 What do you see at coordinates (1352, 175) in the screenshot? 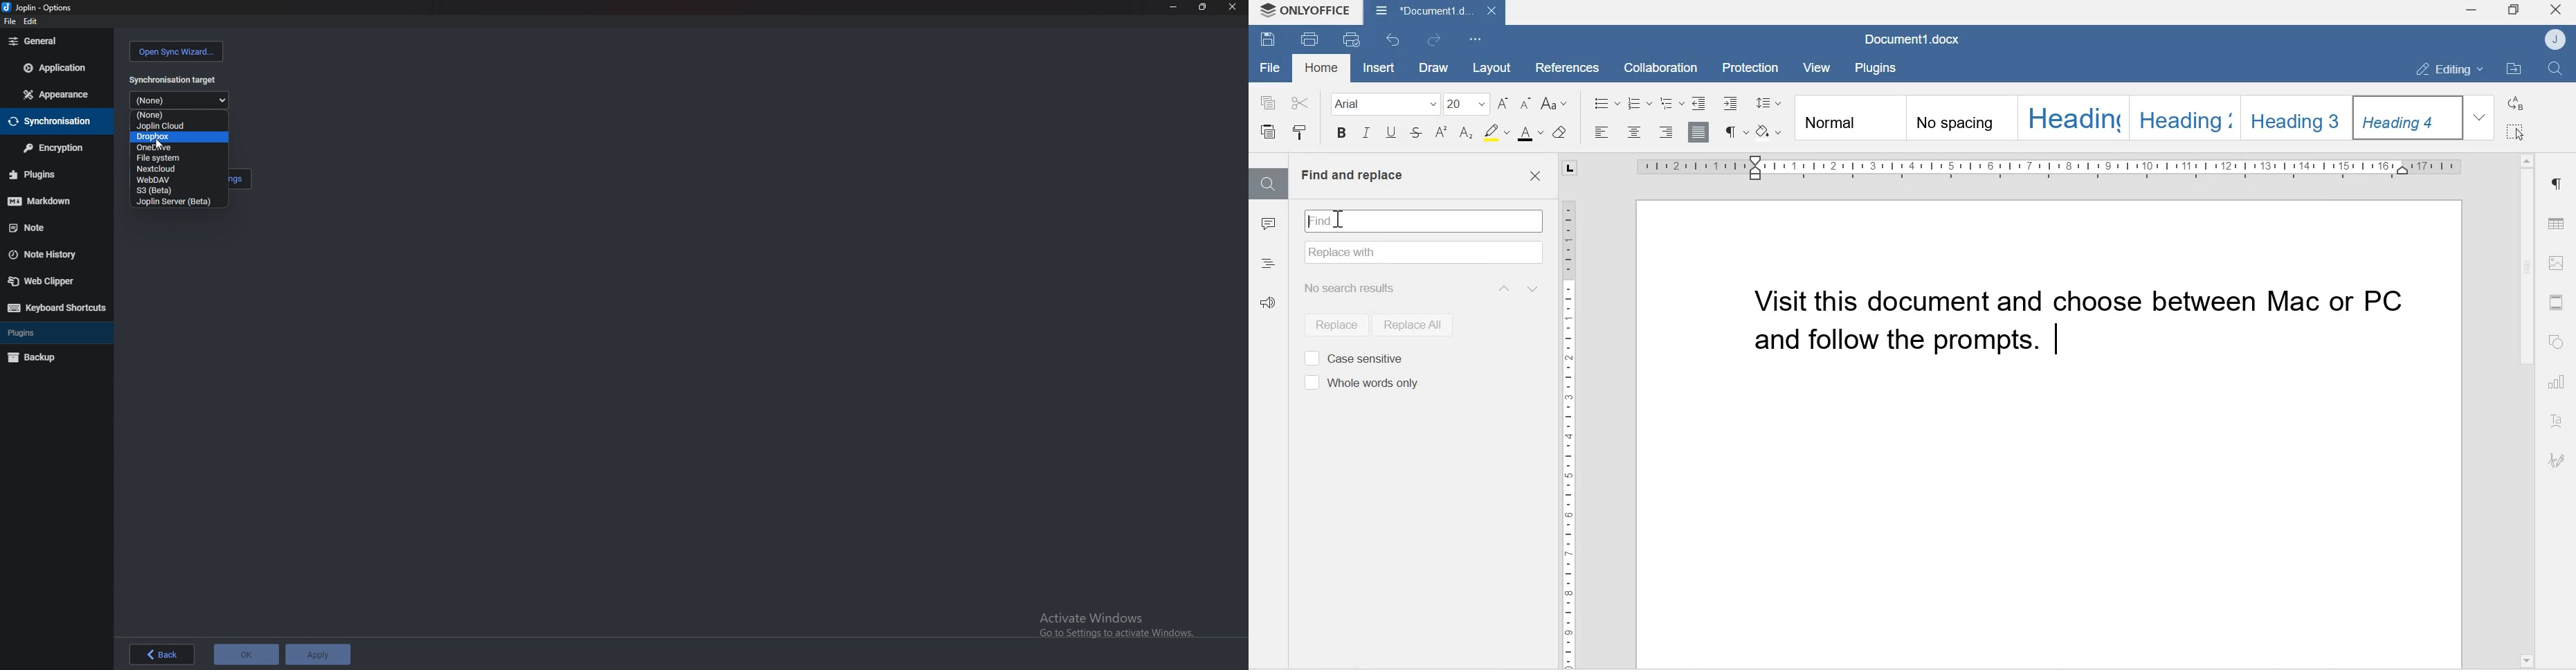
I see `Find and replace` at bounding box center [1352, 175].